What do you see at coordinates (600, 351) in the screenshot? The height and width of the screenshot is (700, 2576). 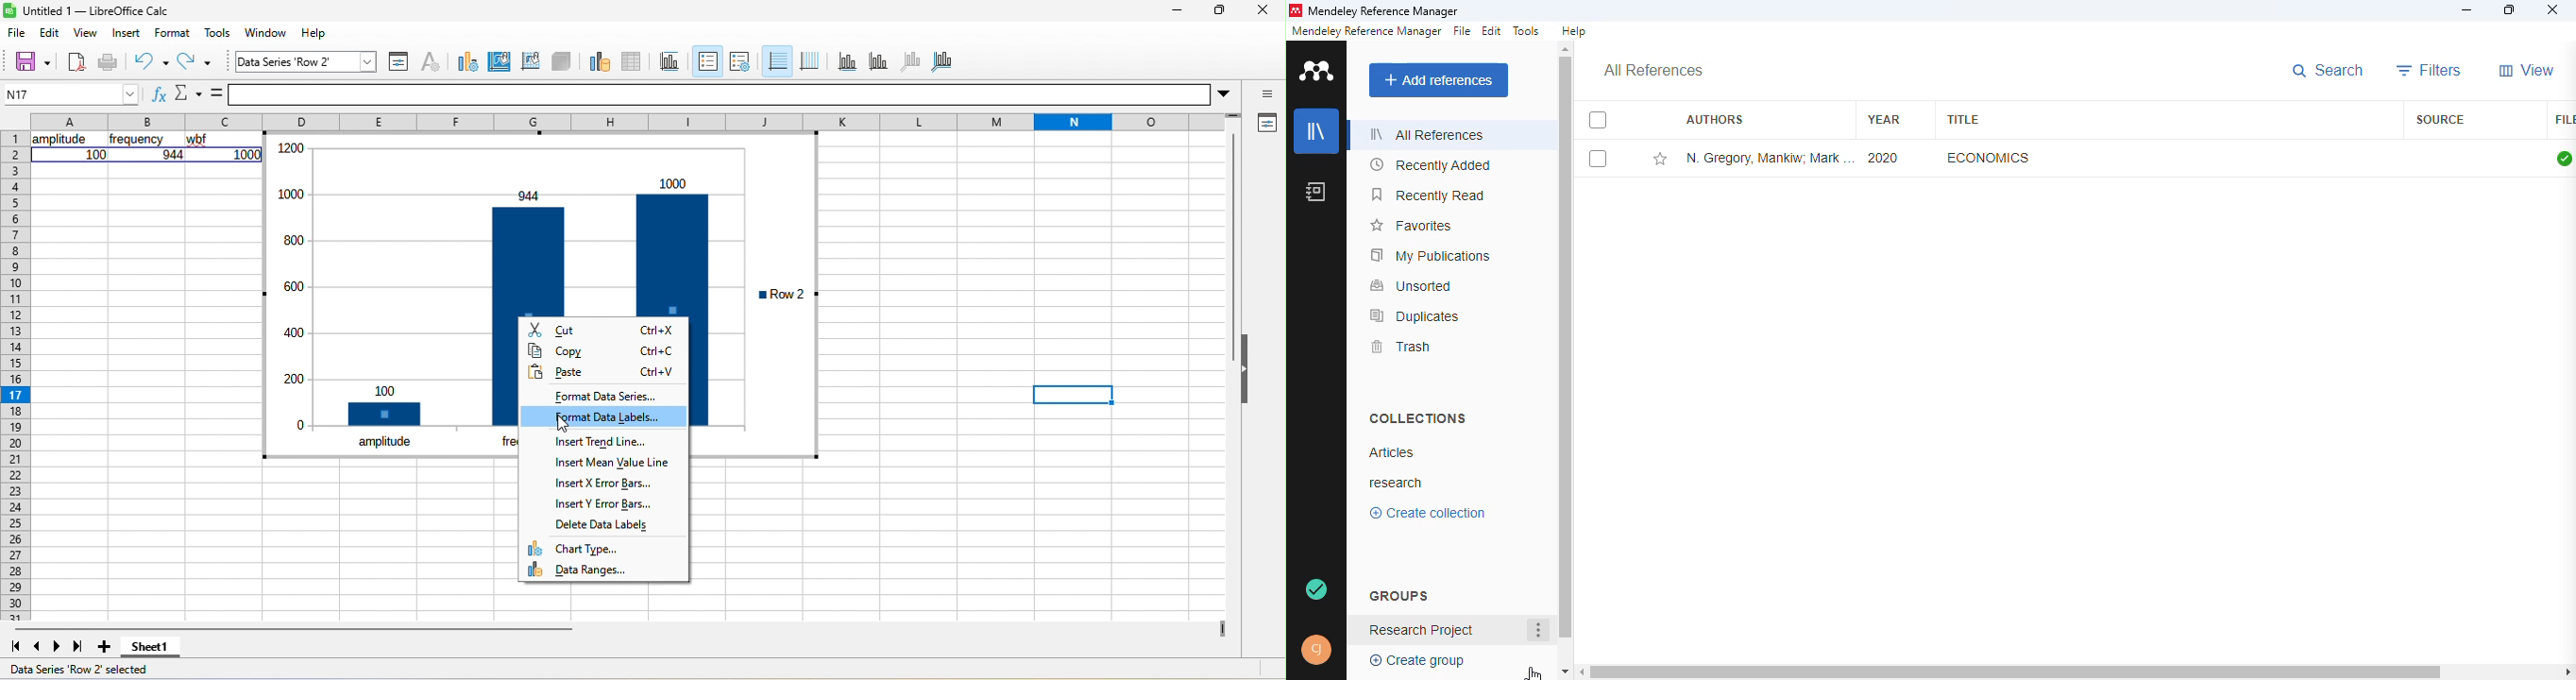 I see `copy` at bounding box center [600, 351].